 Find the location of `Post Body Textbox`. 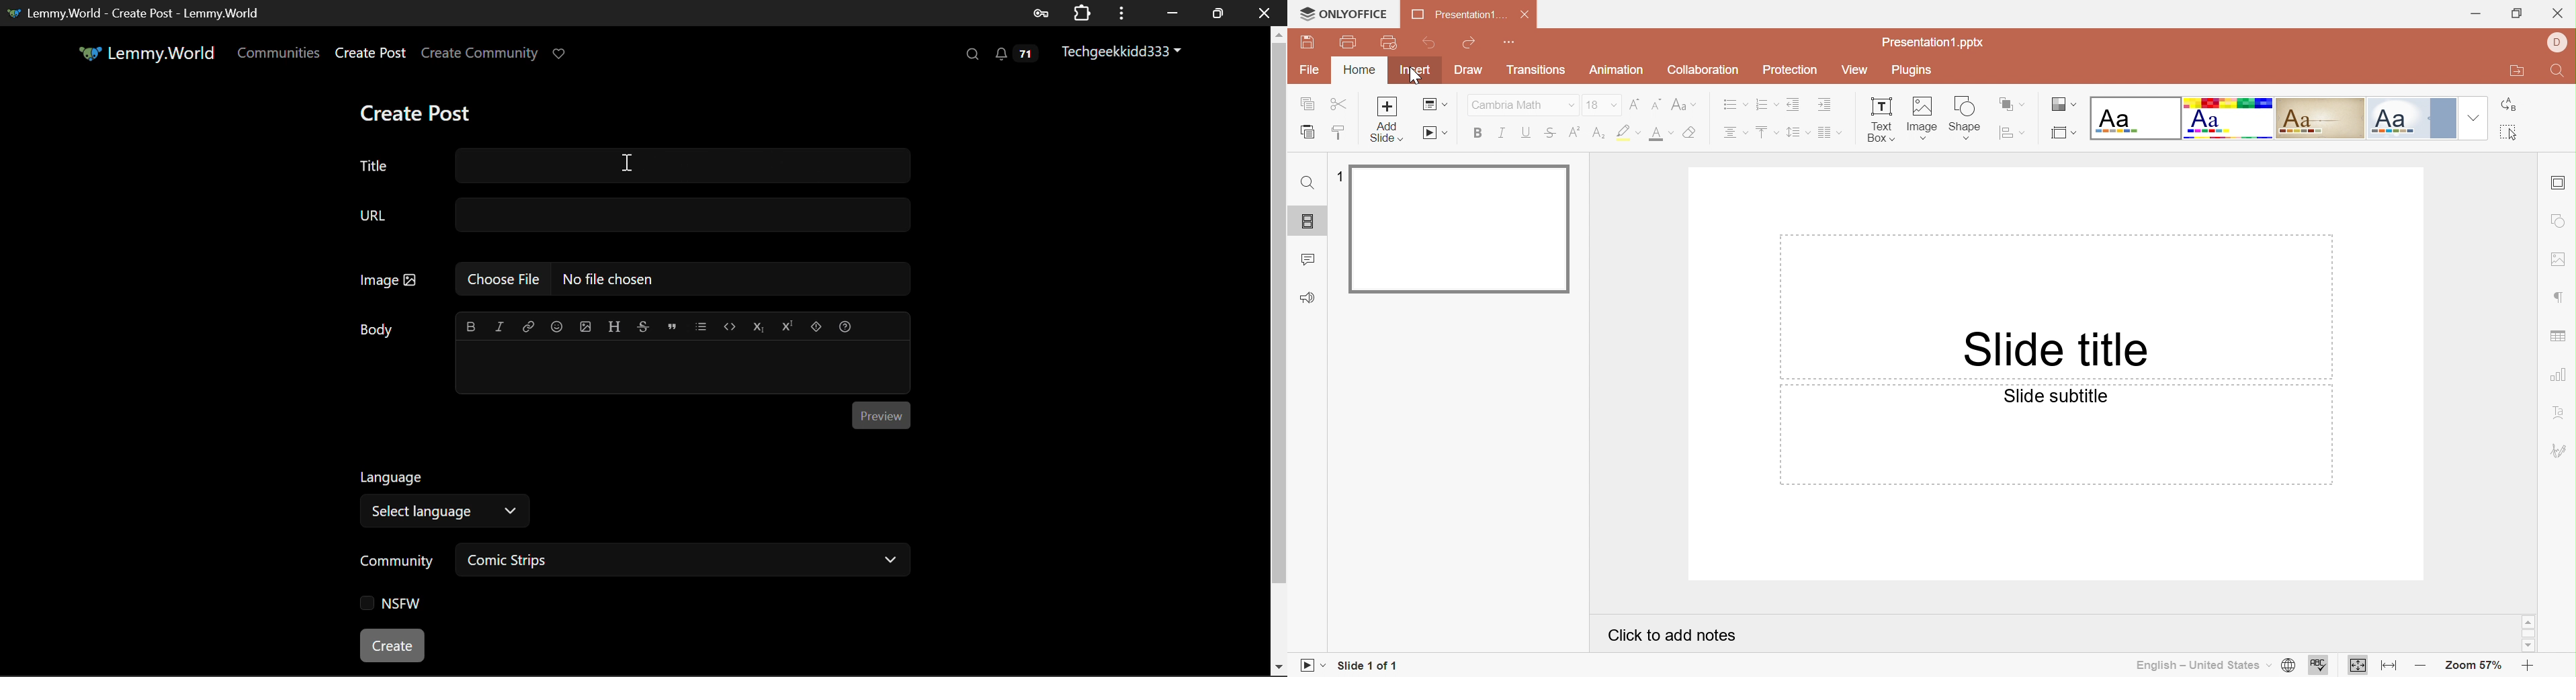

Post Body Textbox is located at coordinates (683, 366).